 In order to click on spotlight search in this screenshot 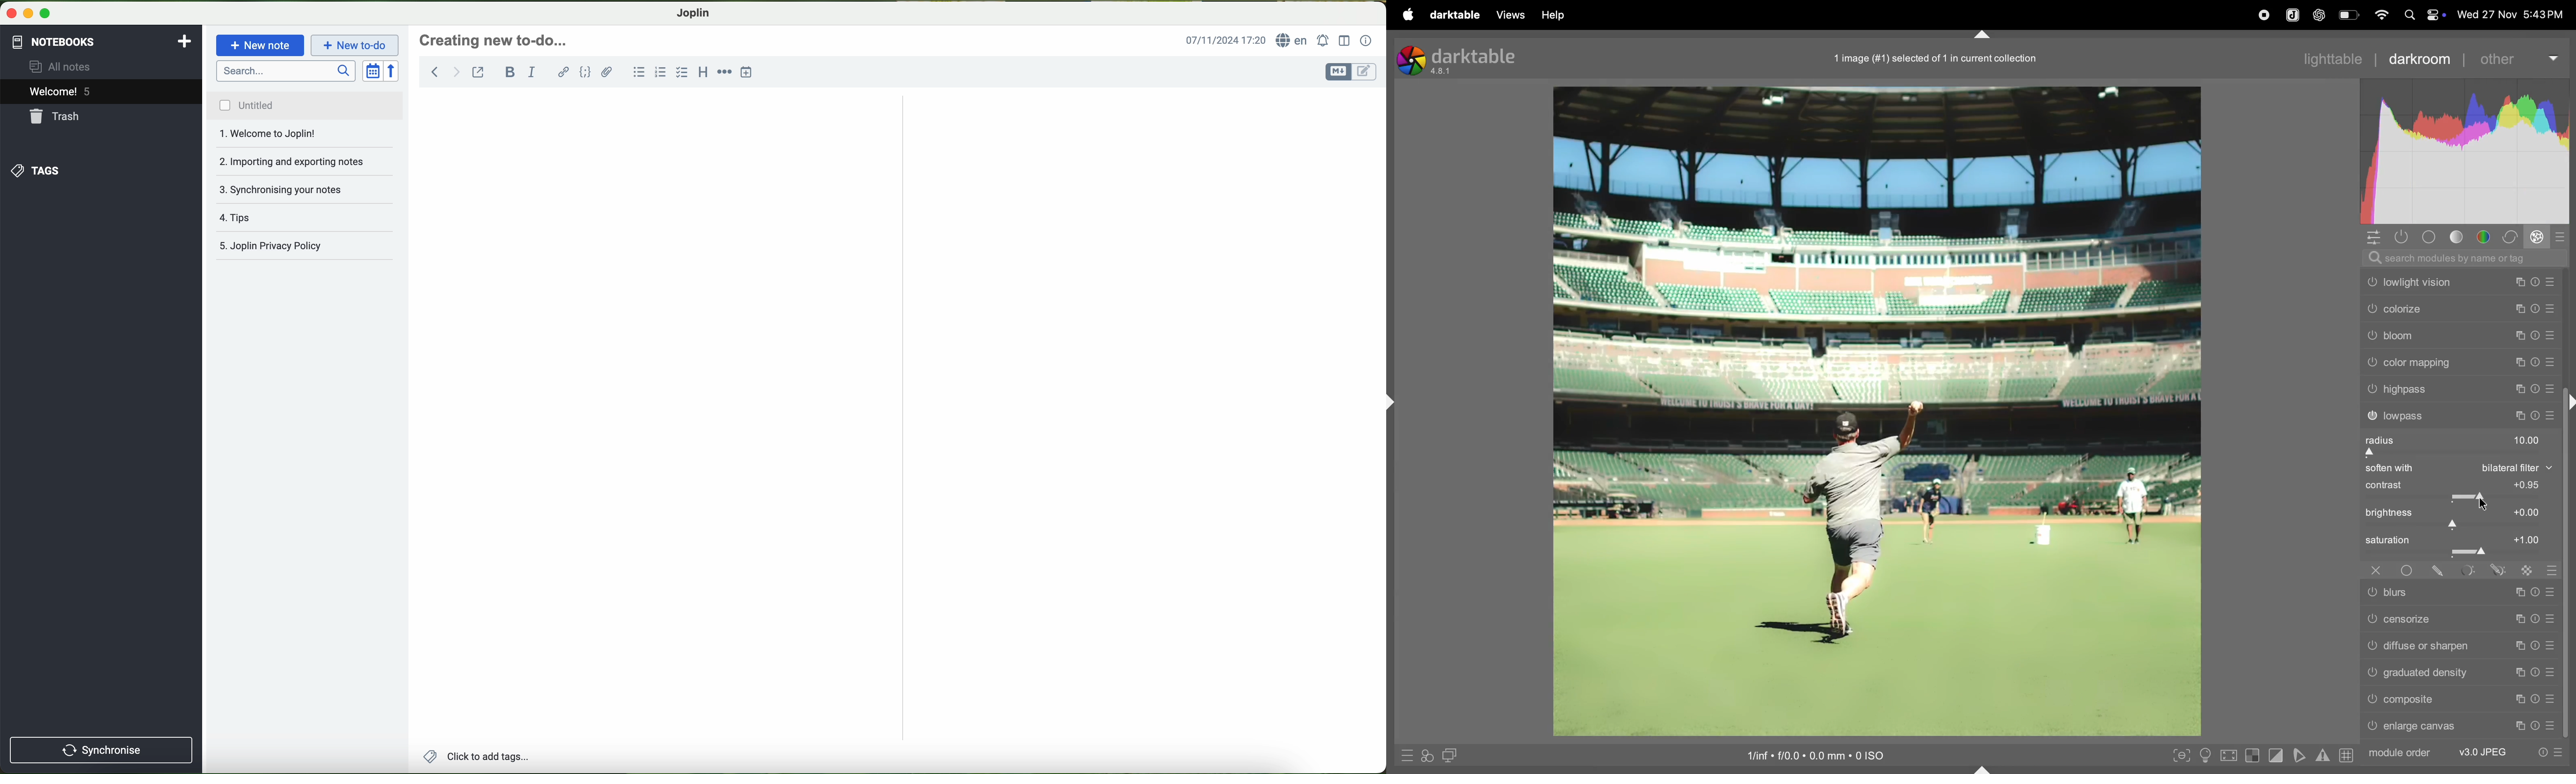, I will do `click(2406, 15)`.